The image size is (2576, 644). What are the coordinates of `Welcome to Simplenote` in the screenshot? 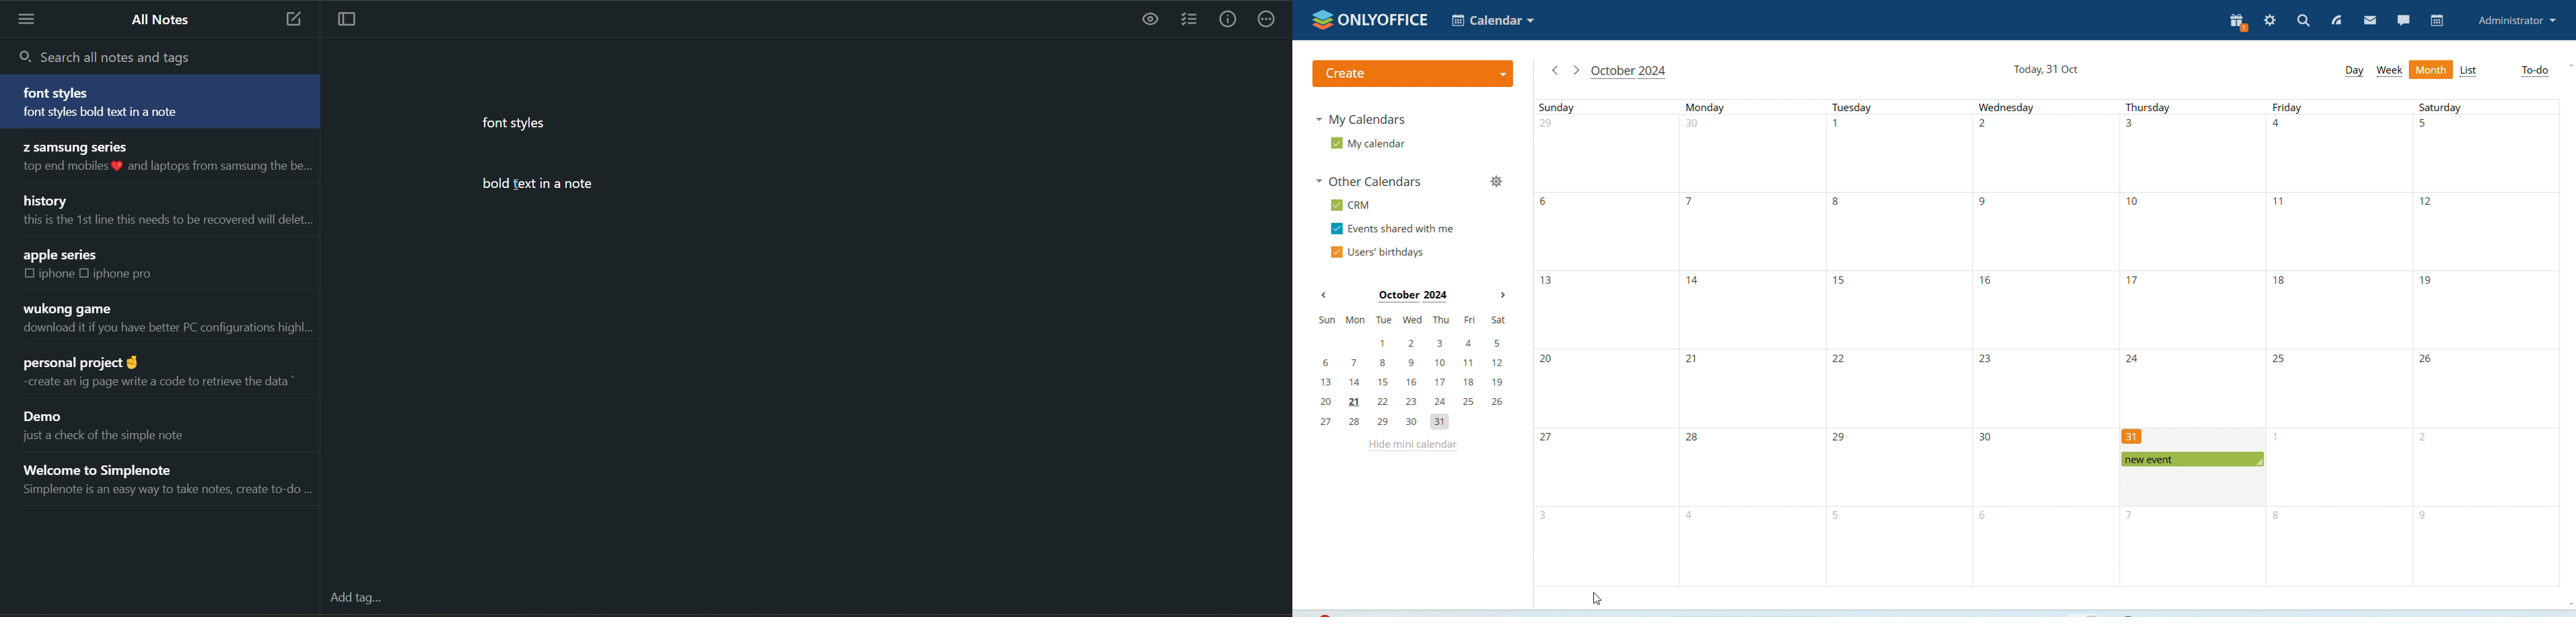 It's located at (118, 467).